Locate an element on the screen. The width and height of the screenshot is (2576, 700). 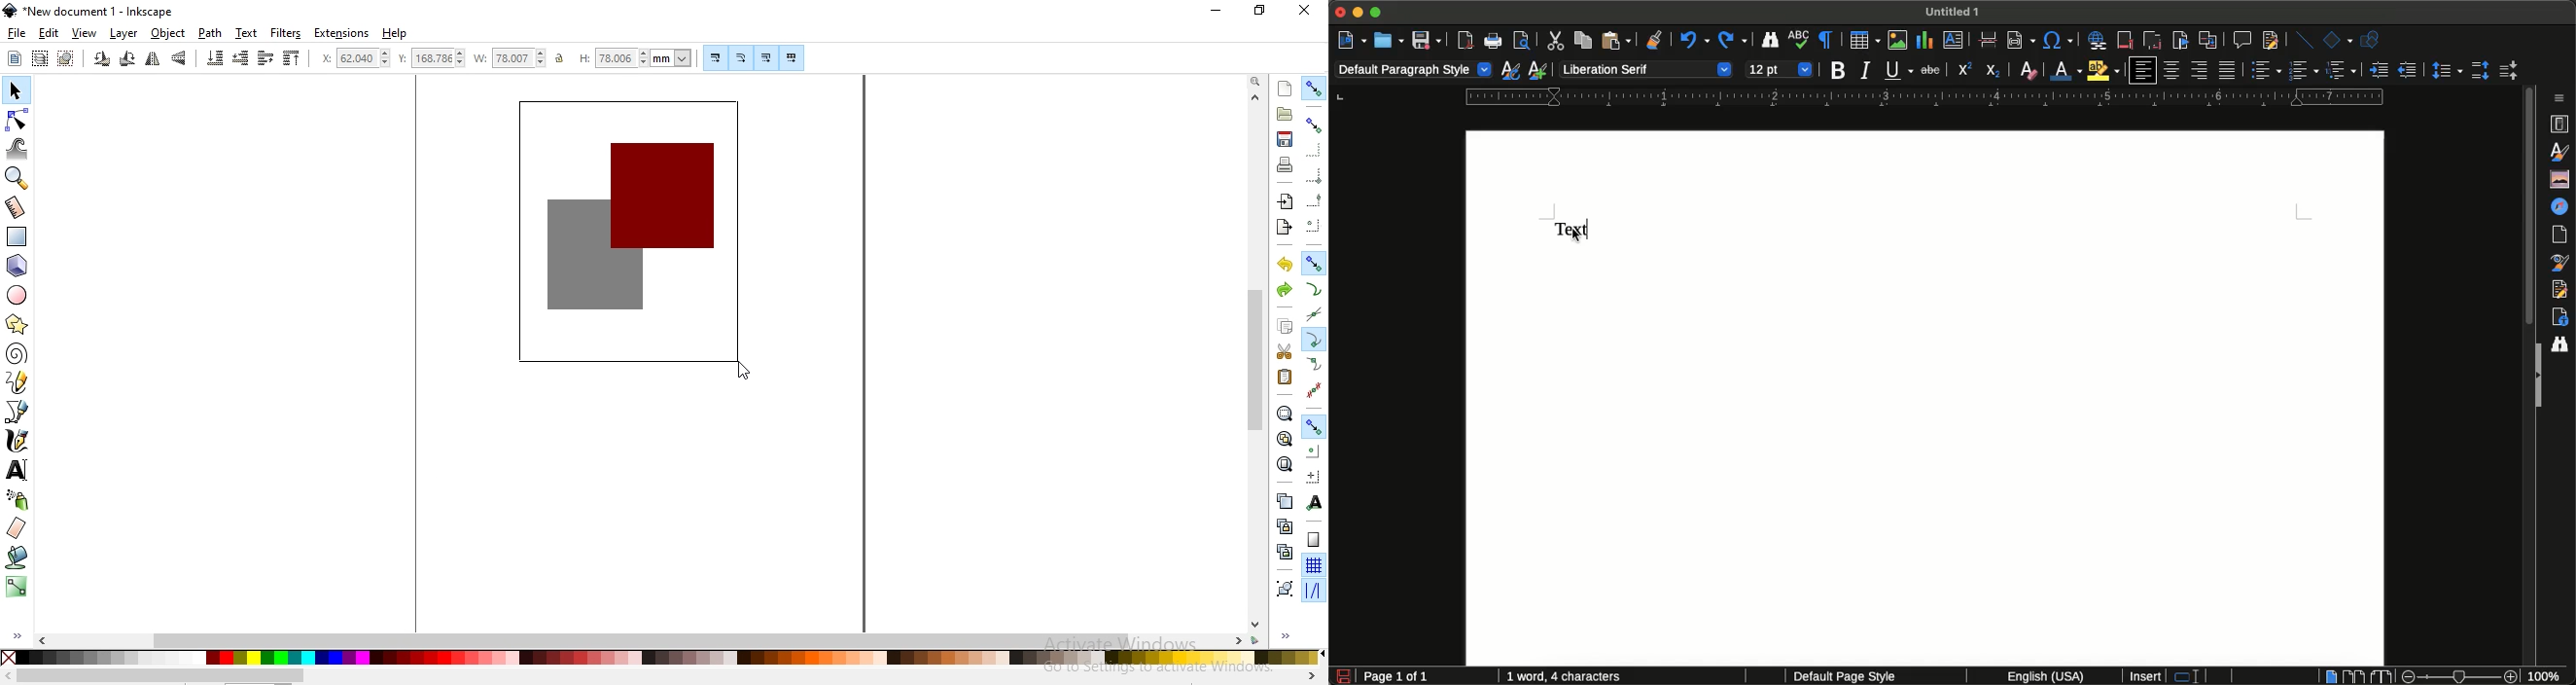
draw calligraphic or brush strokes is located at coordinates (18, 442).